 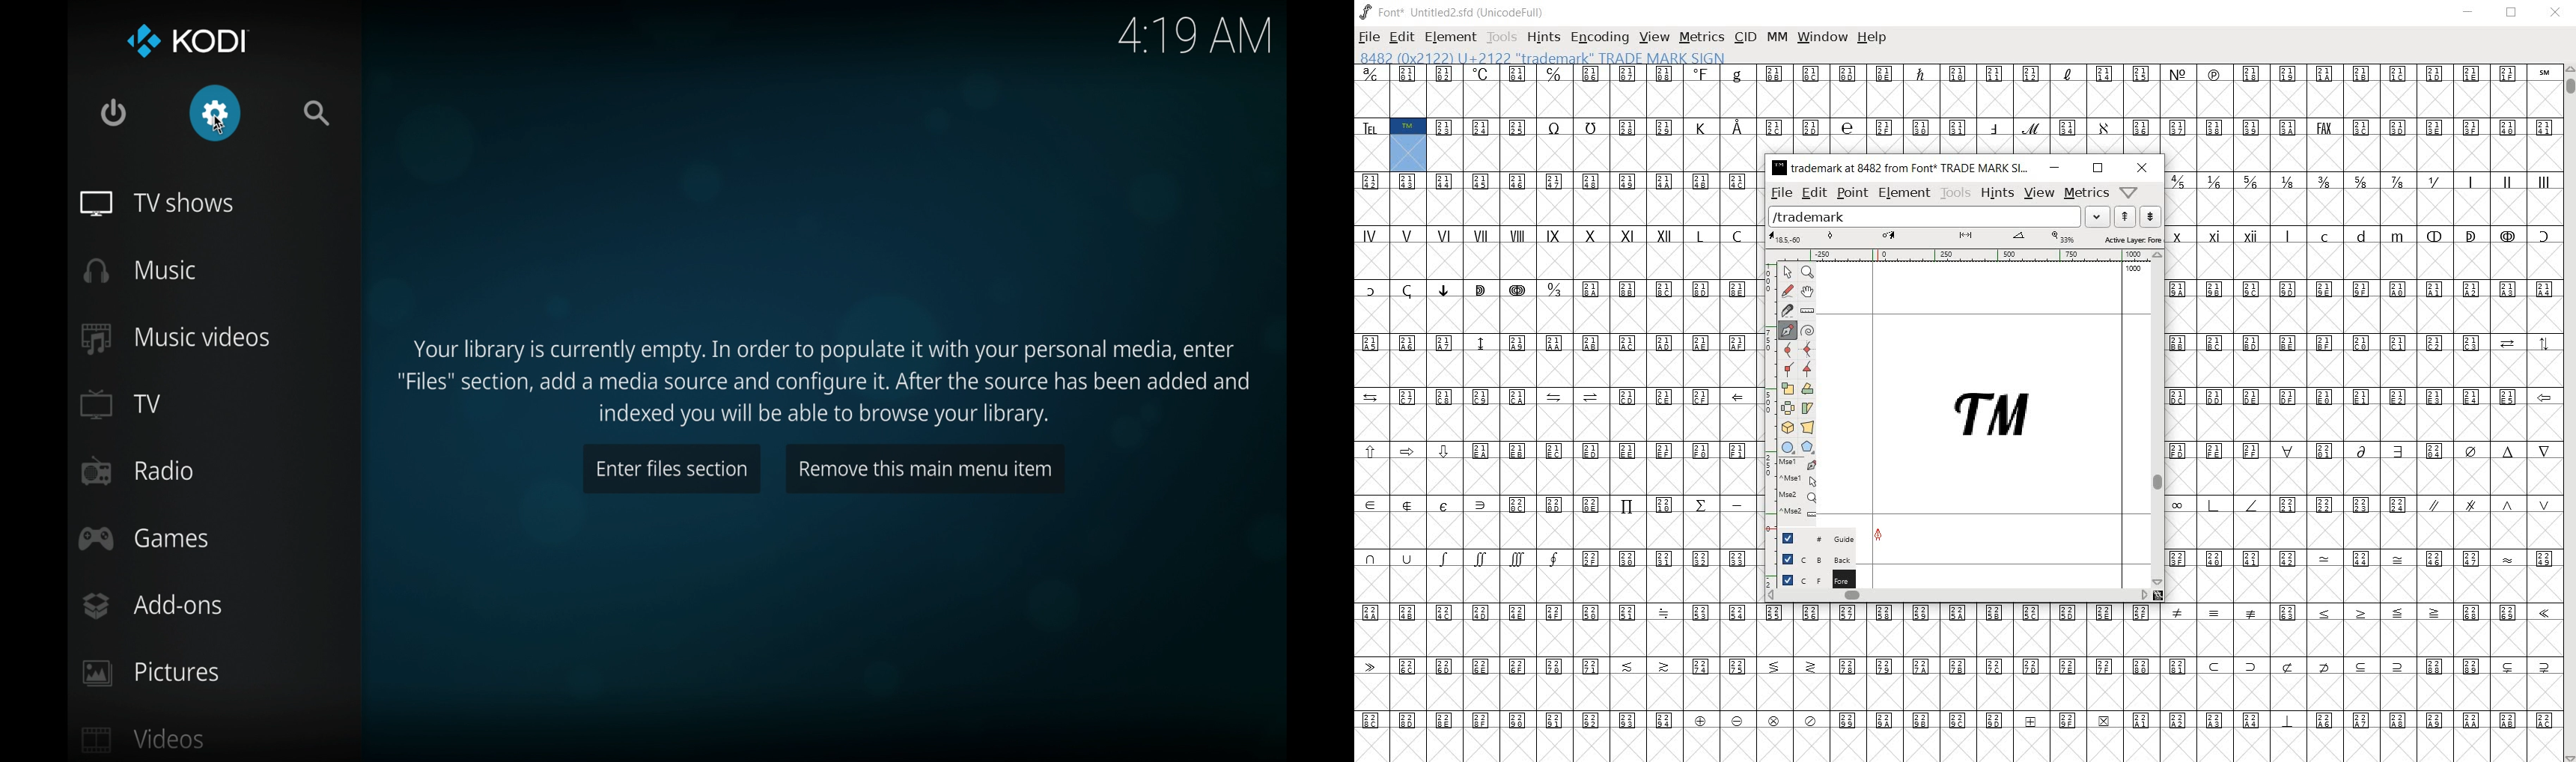 I want to click on music, so click(x=141, y=272).